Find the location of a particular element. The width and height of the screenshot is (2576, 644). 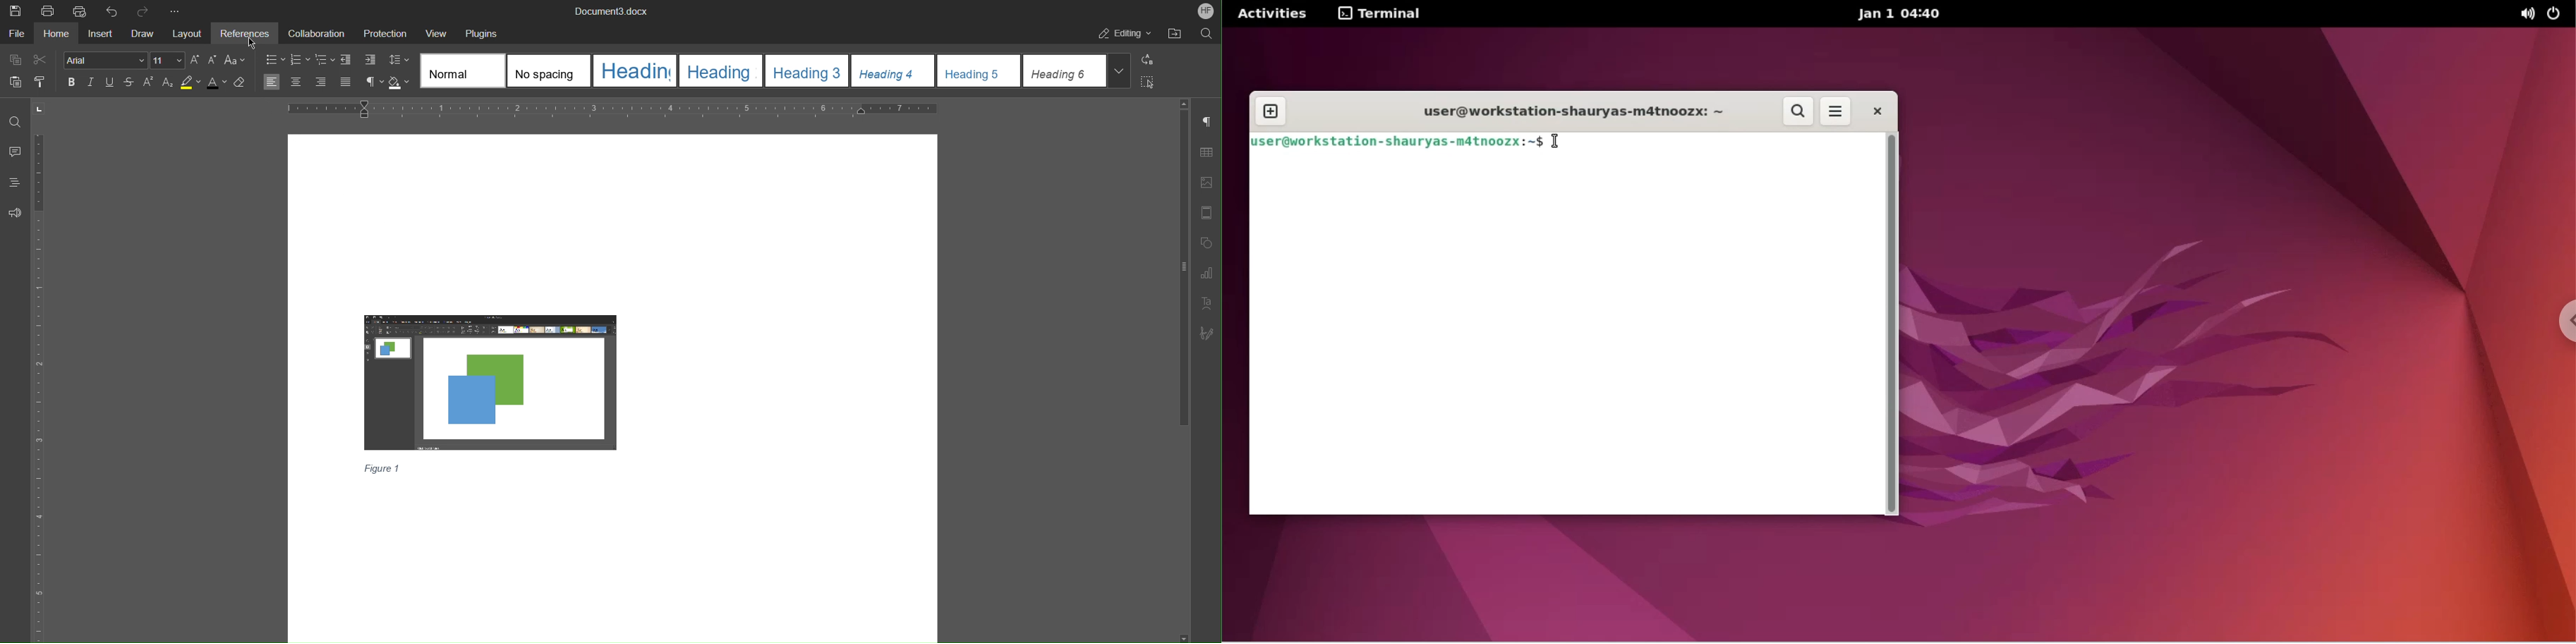

File is located at coordinates (18, 34).